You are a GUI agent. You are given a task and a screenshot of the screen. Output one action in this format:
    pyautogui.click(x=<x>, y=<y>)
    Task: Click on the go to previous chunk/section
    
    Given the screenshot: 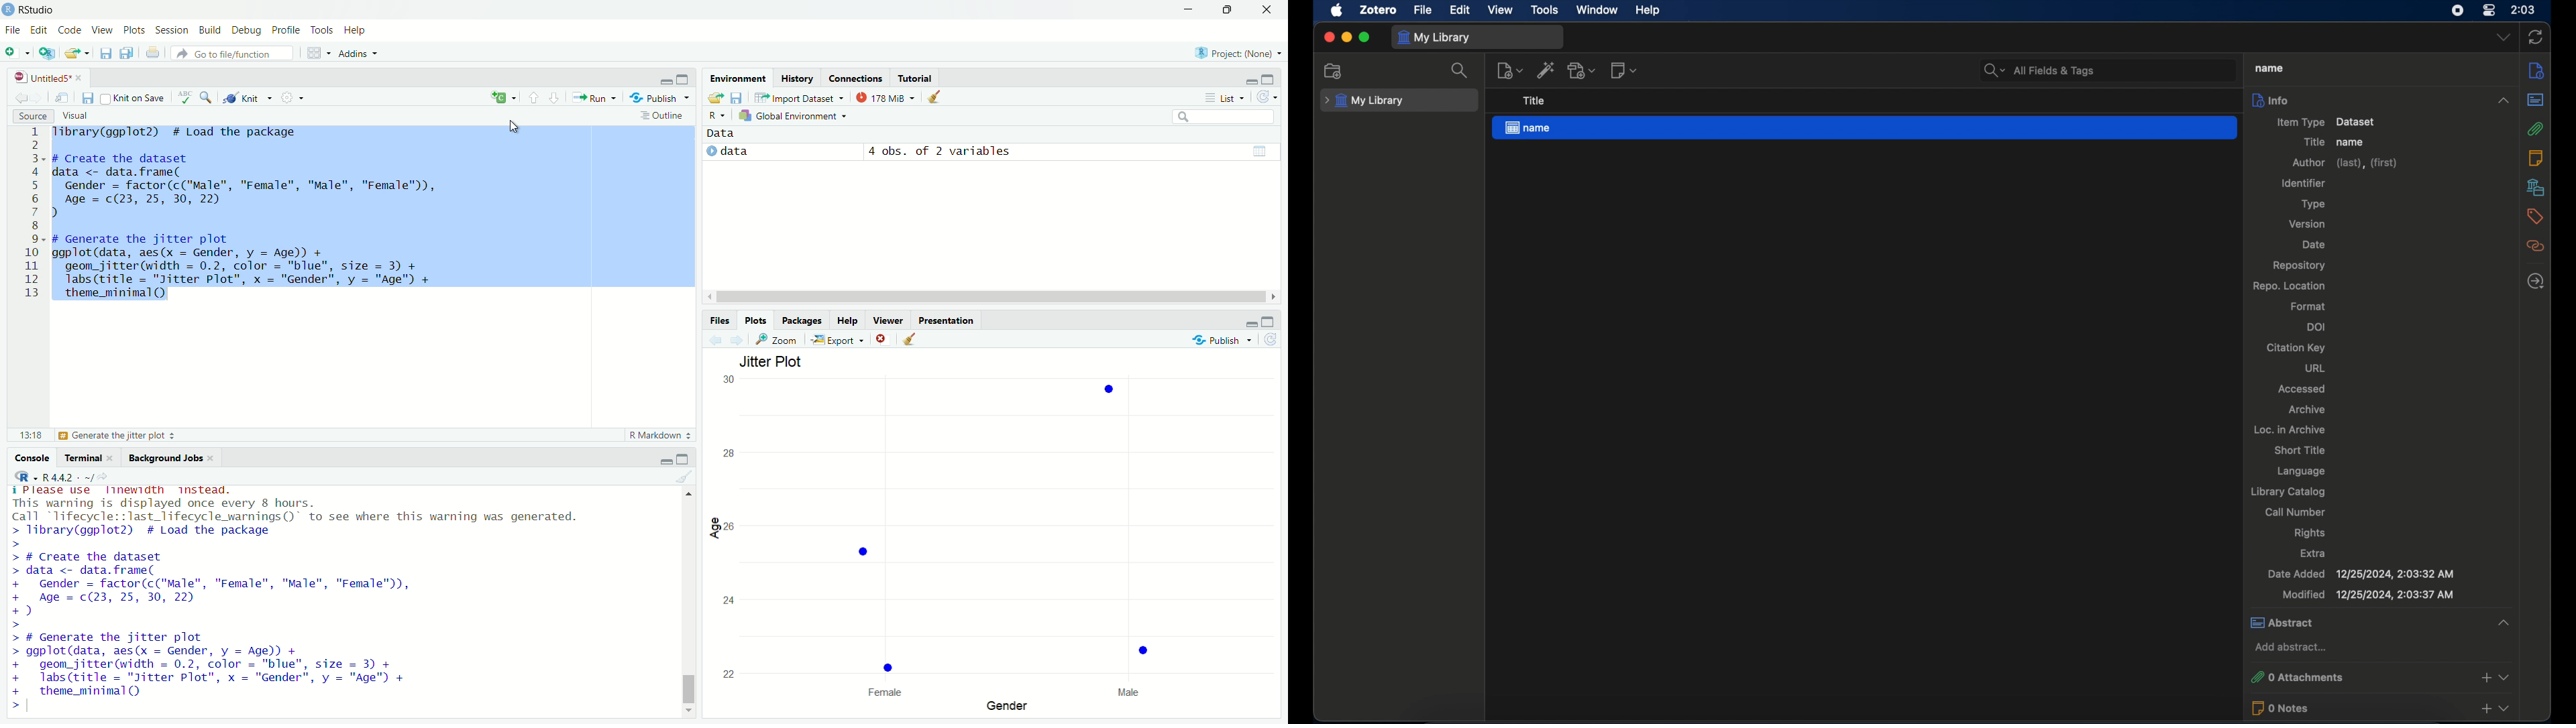 What is the action you would take?
    pyautogui.click(x=533, y=96)
    